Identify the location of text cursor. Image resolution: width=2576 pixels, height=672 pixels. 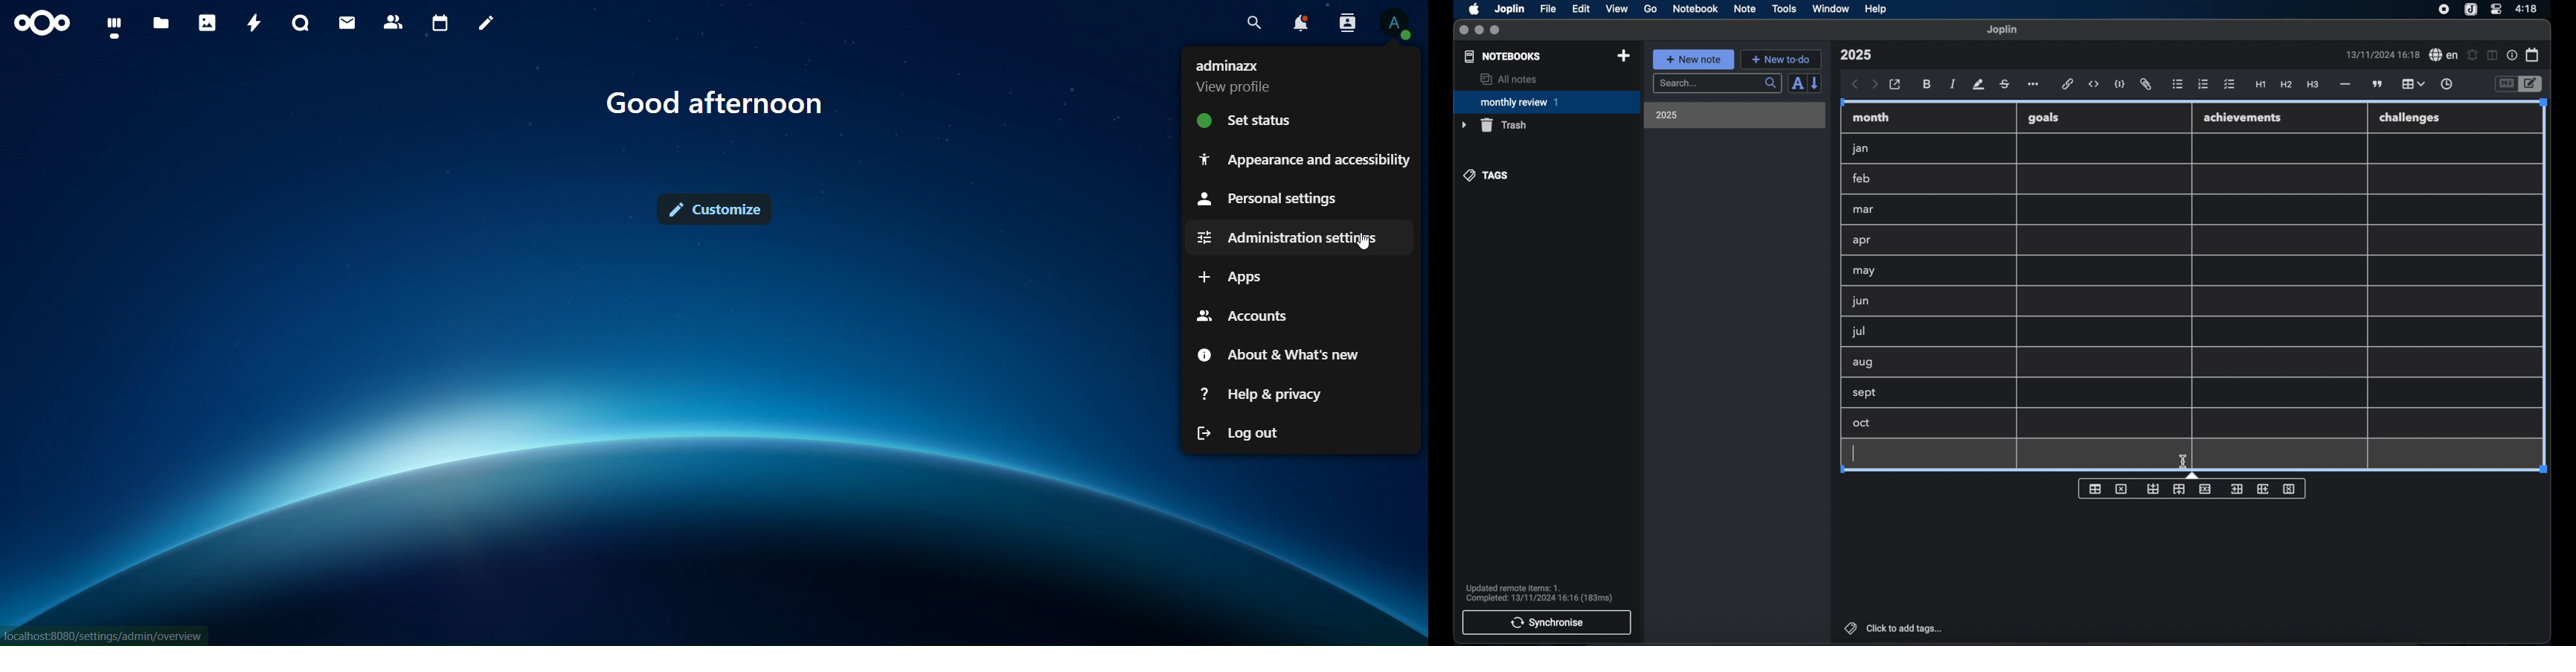
(1854, 453).